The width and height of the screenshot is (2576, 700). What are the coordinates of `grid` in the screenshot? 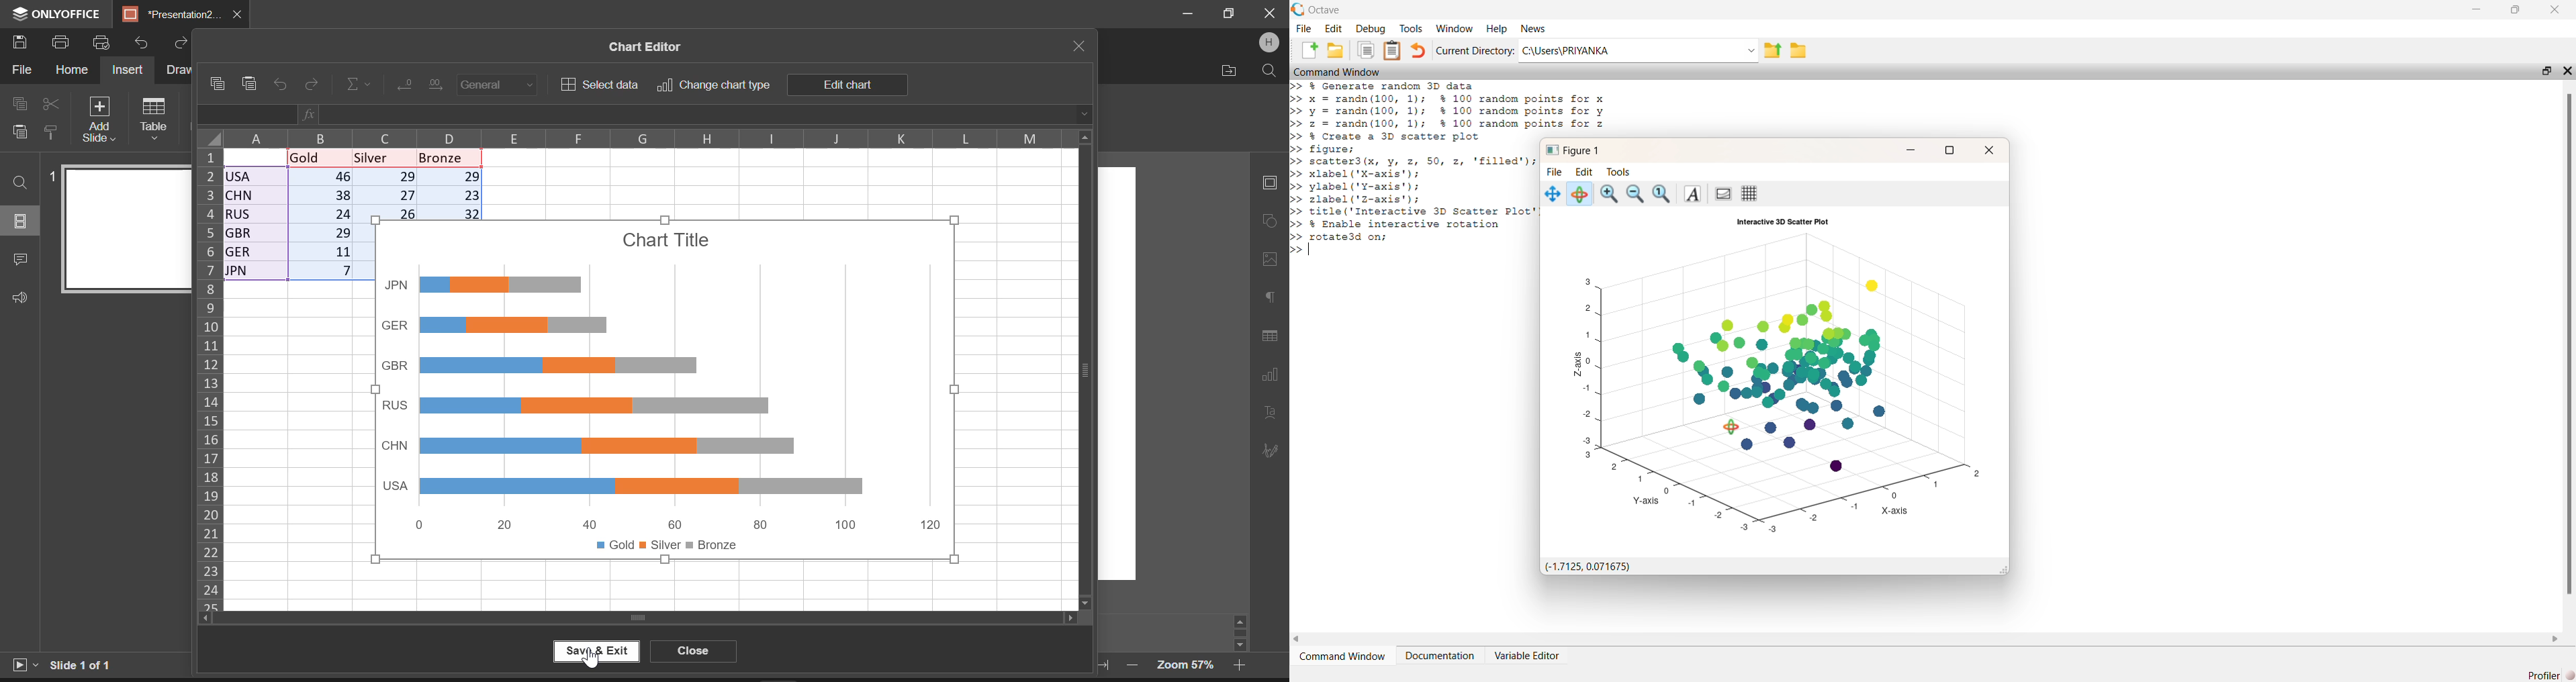 It's located at (1749, 194).